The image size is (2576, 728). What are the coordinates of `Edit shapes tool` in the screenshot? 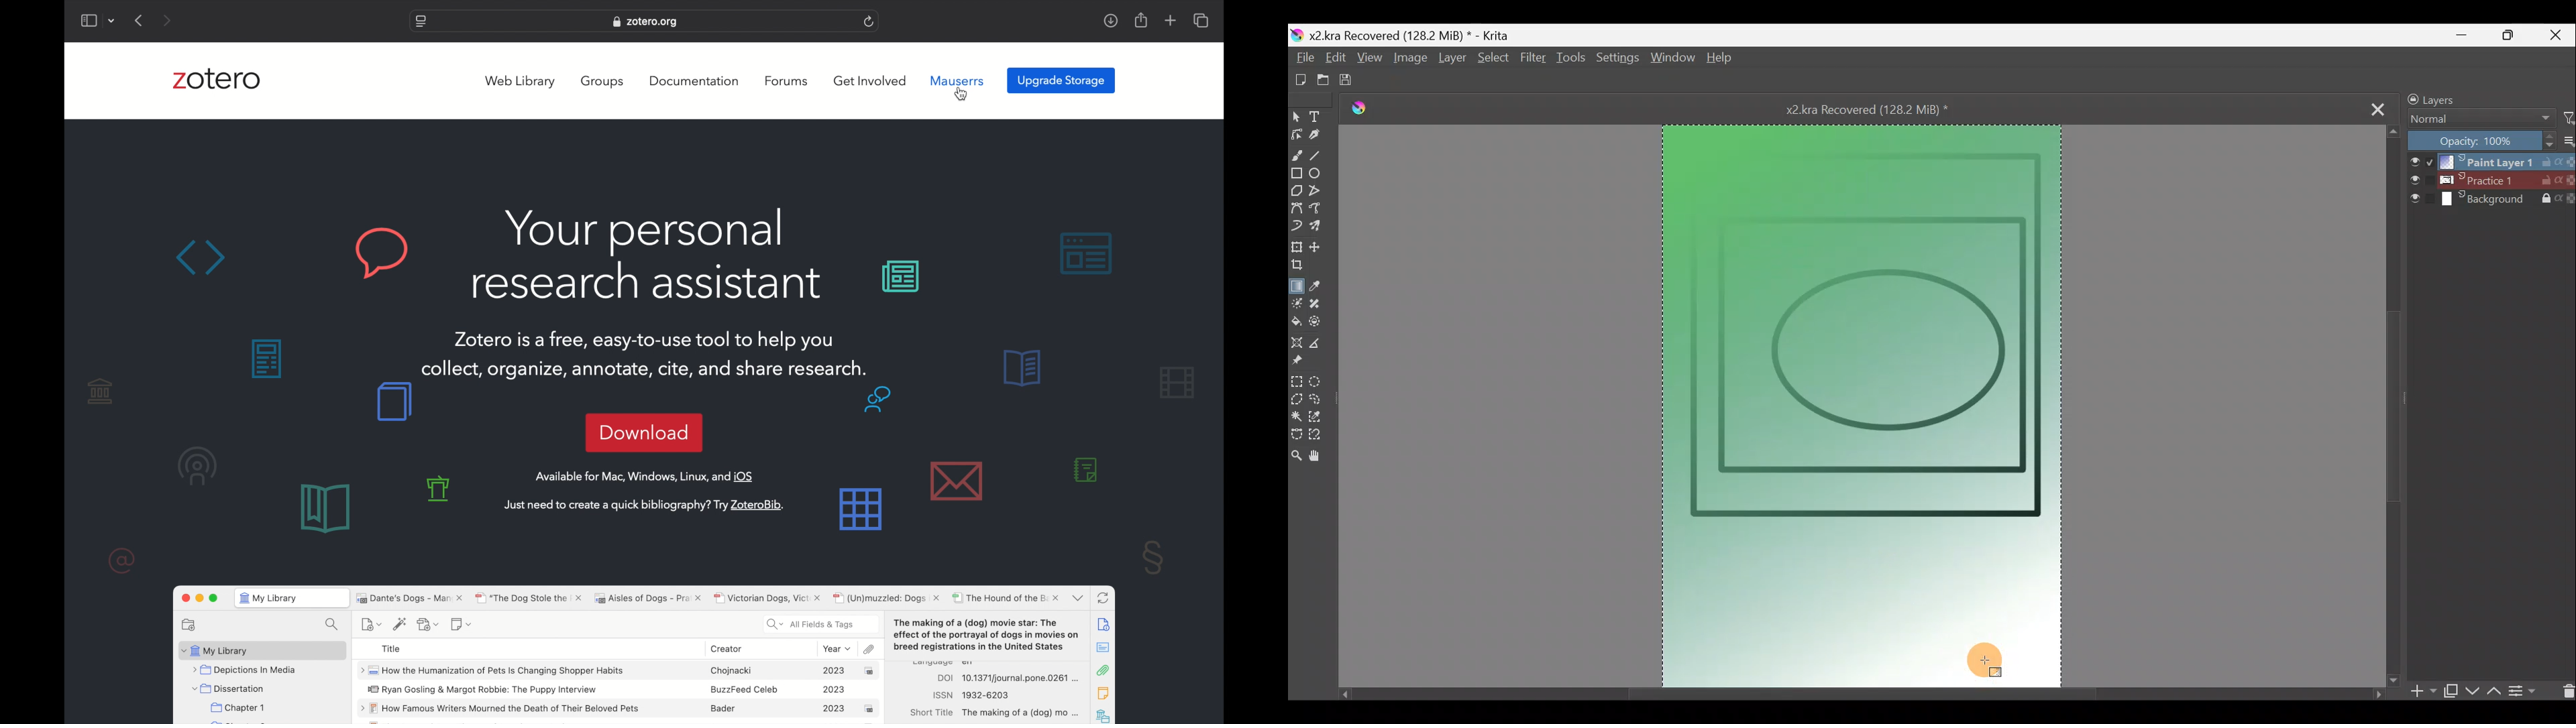 It's located at (1296, 136).